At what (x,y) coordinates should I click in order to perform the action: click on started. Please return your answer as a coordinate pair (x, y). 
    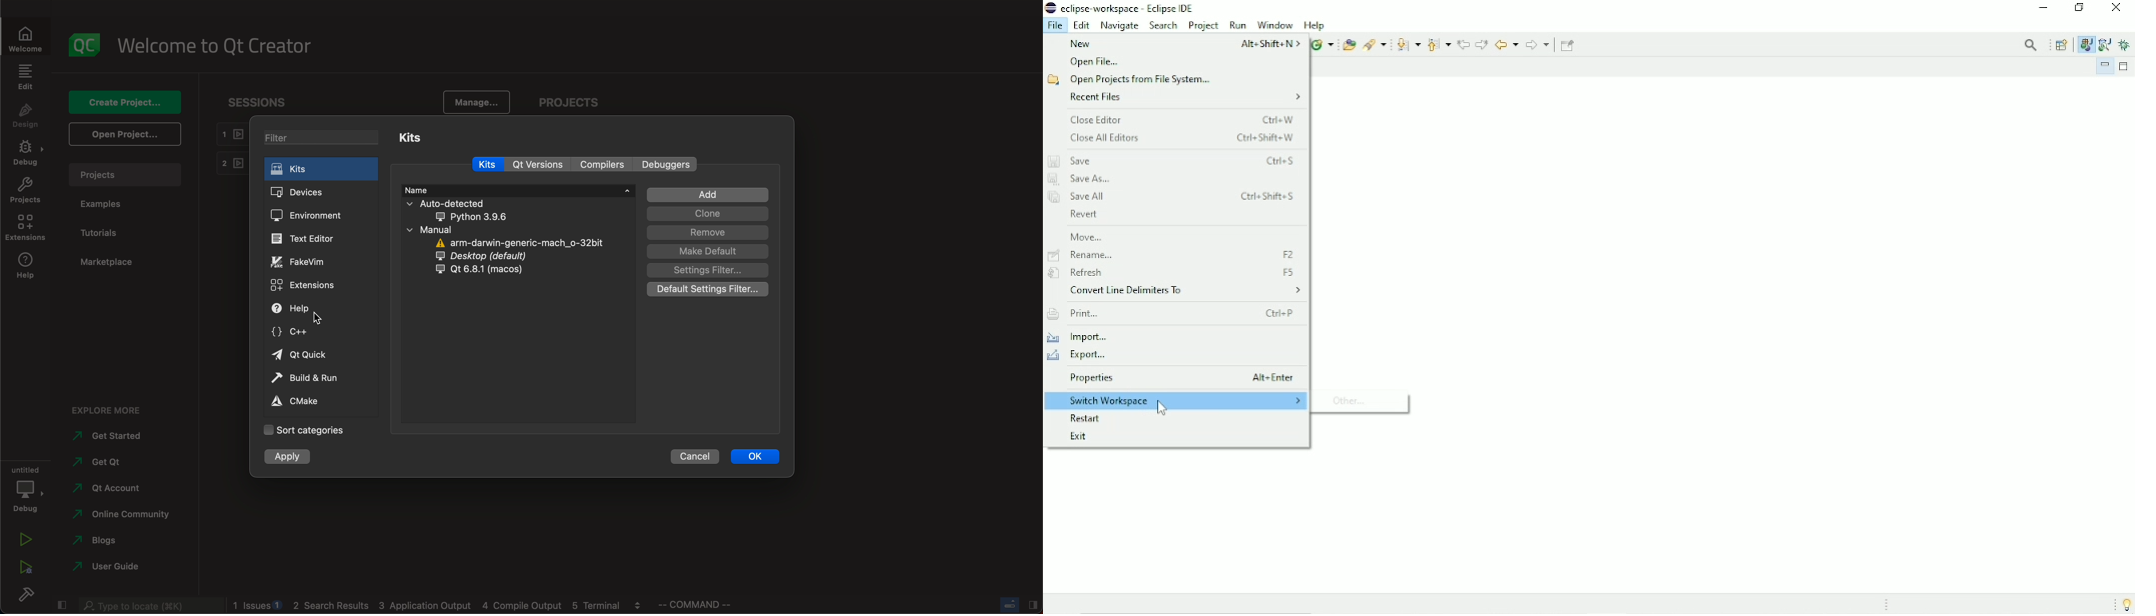
    Looking at the image, I should click on (113, 436).